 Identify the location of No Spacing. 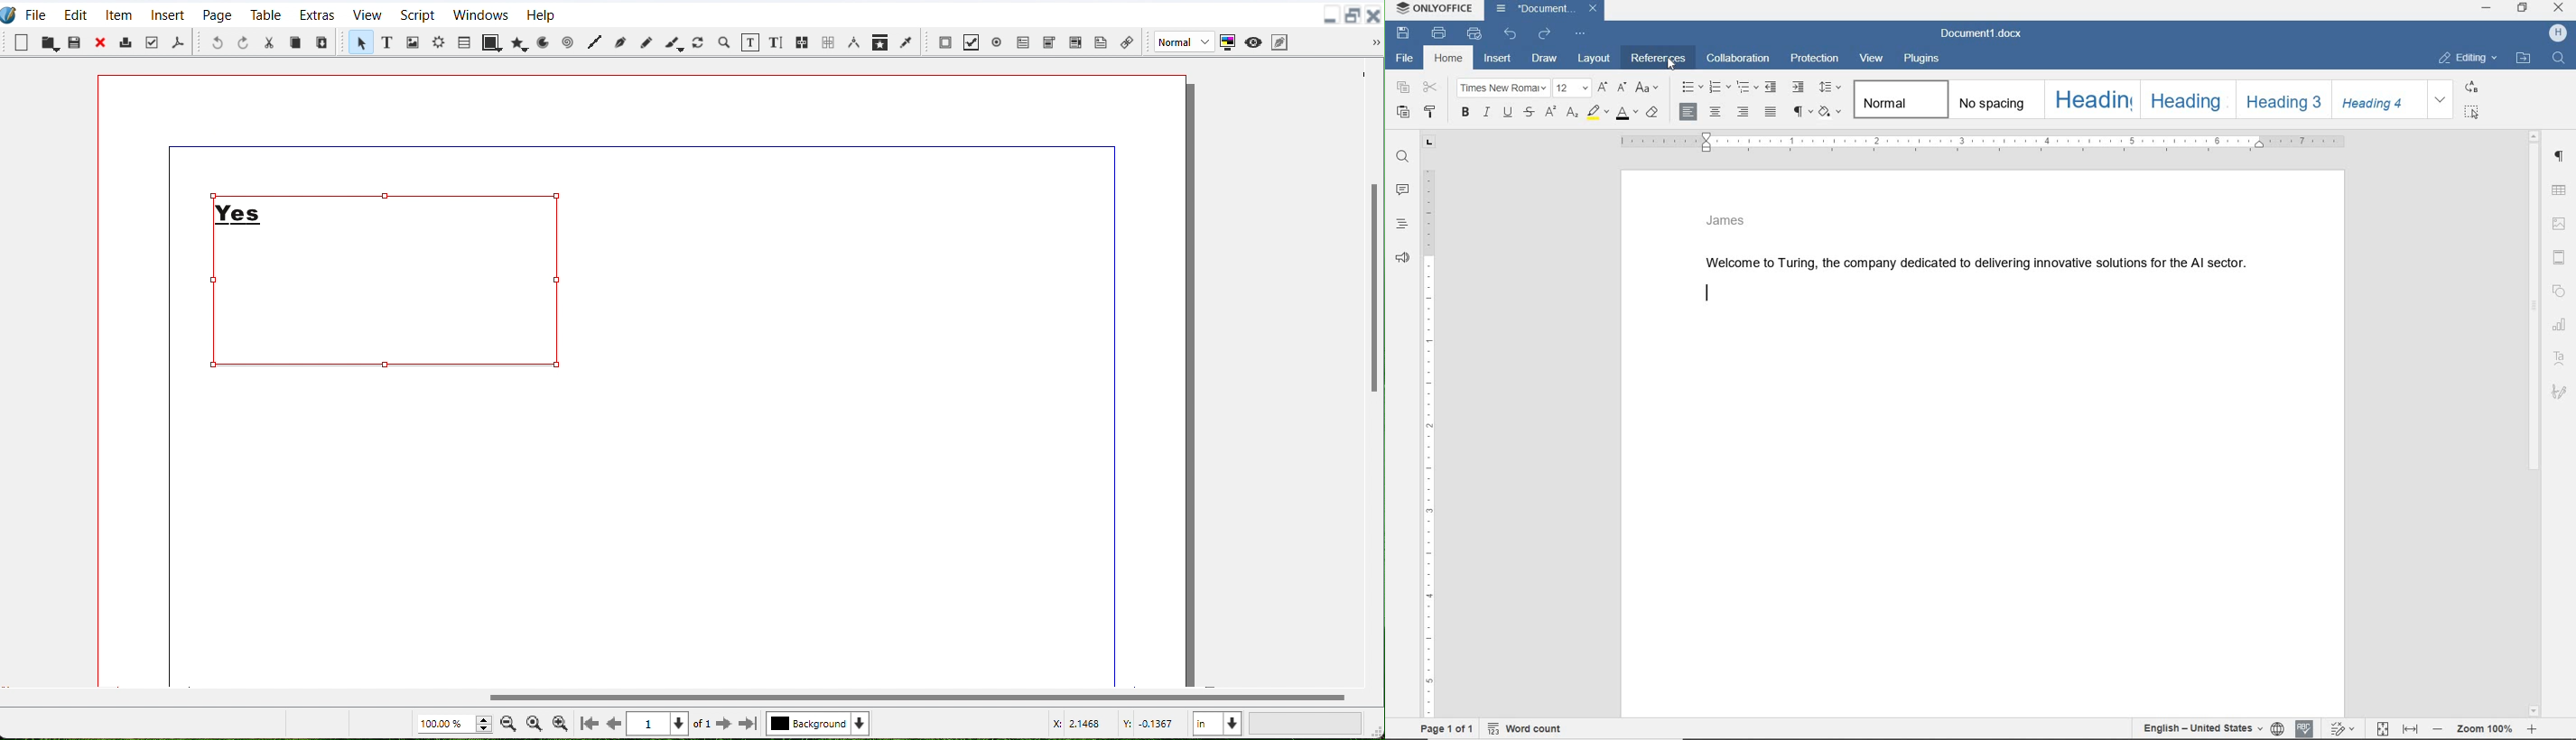
(1996, 101).